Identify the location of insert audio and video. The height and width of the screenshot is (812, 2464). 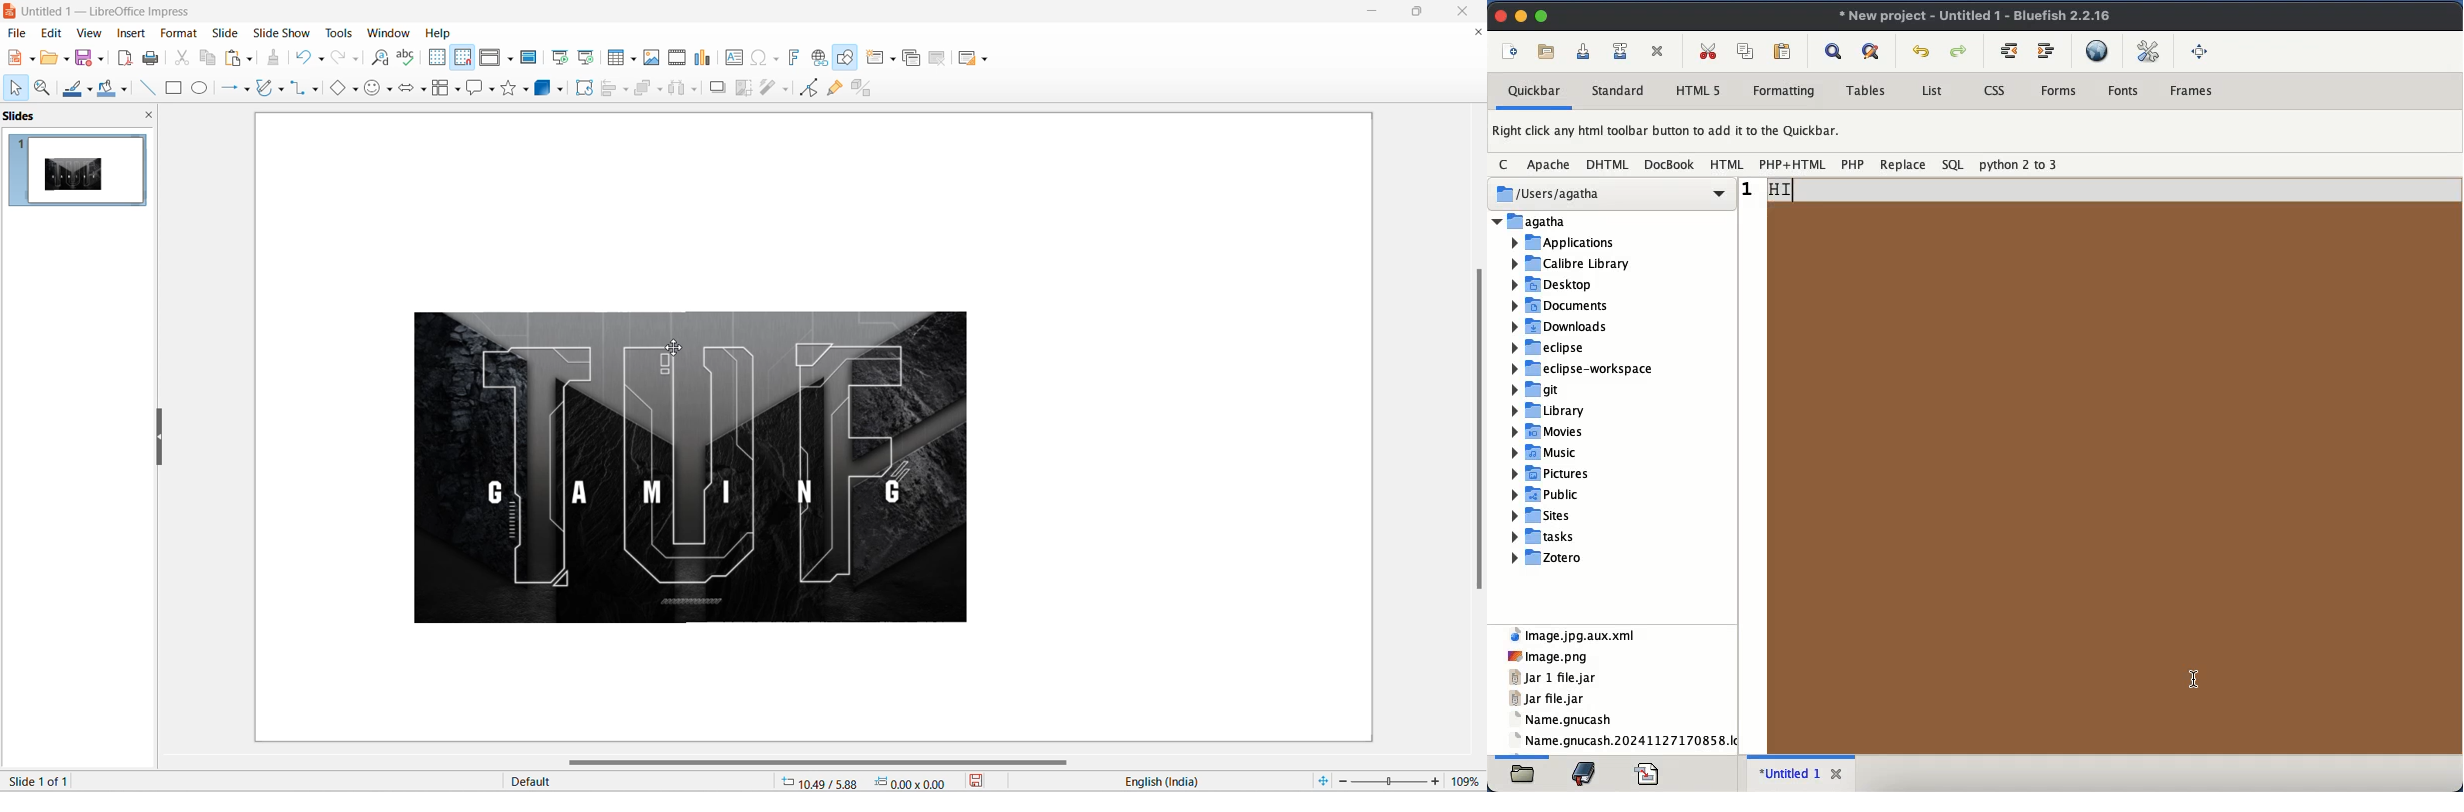
(676, 57).